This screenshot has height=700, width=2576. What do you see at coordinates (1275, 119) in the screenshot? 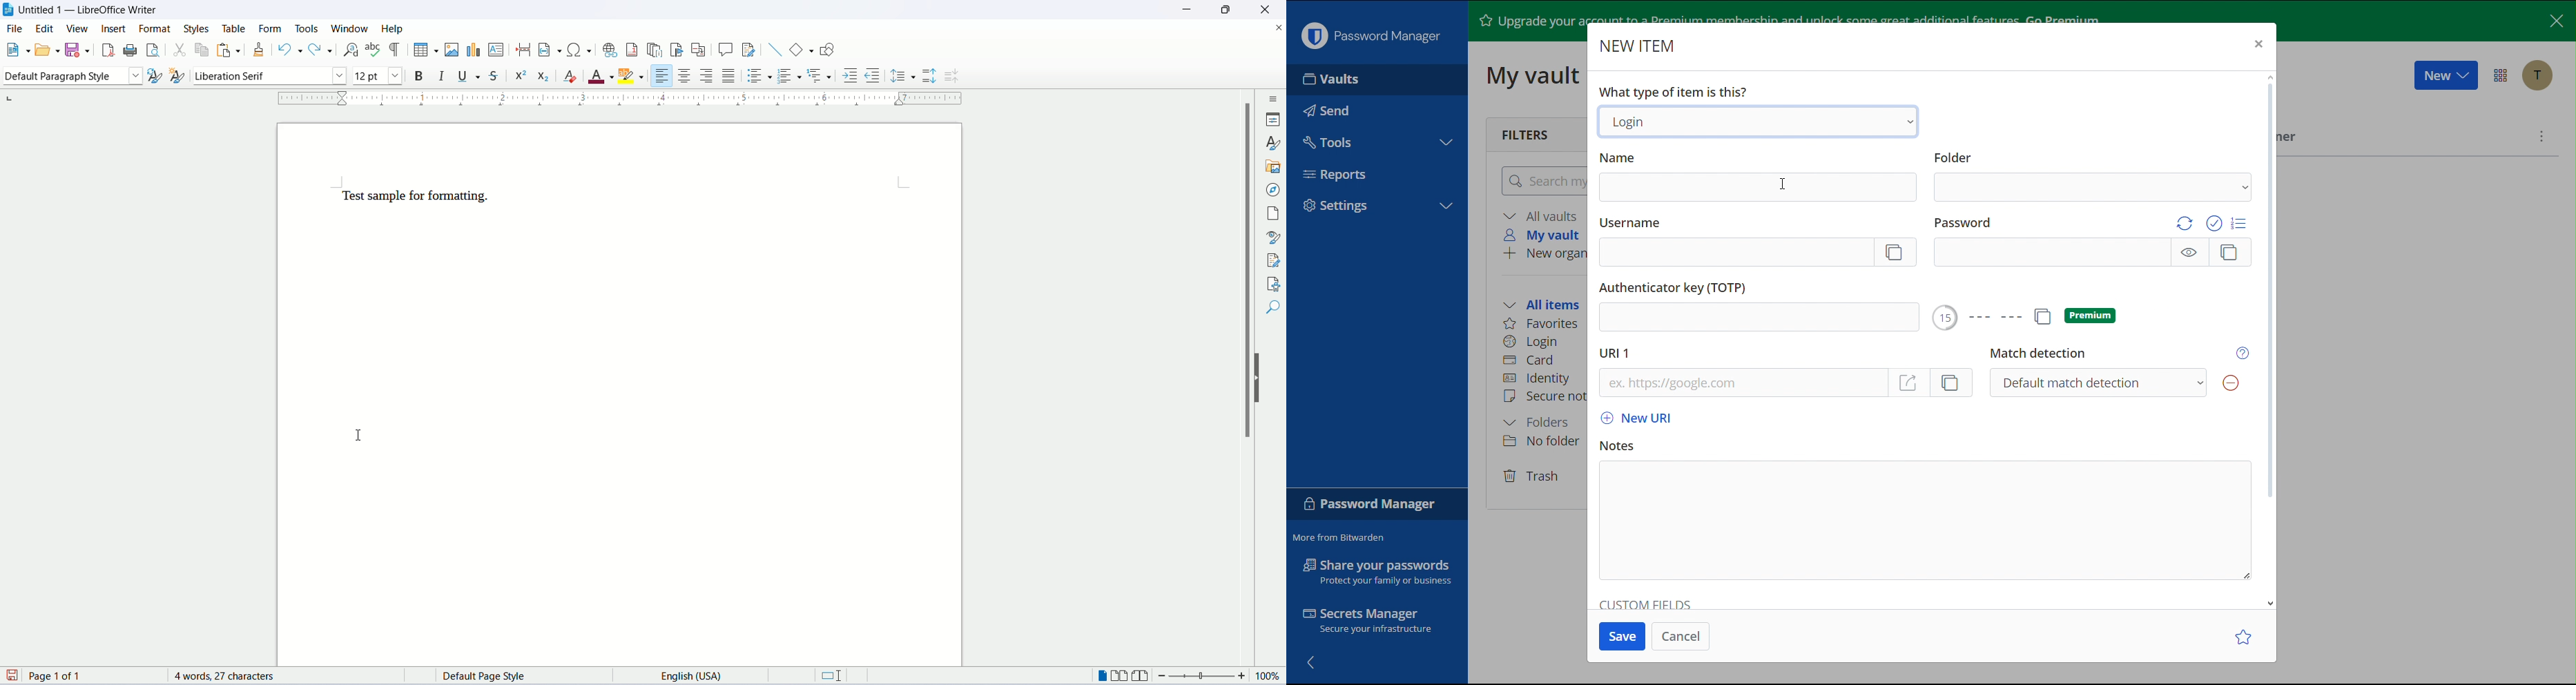
I see `properties` at bounding box center [1275, 119].